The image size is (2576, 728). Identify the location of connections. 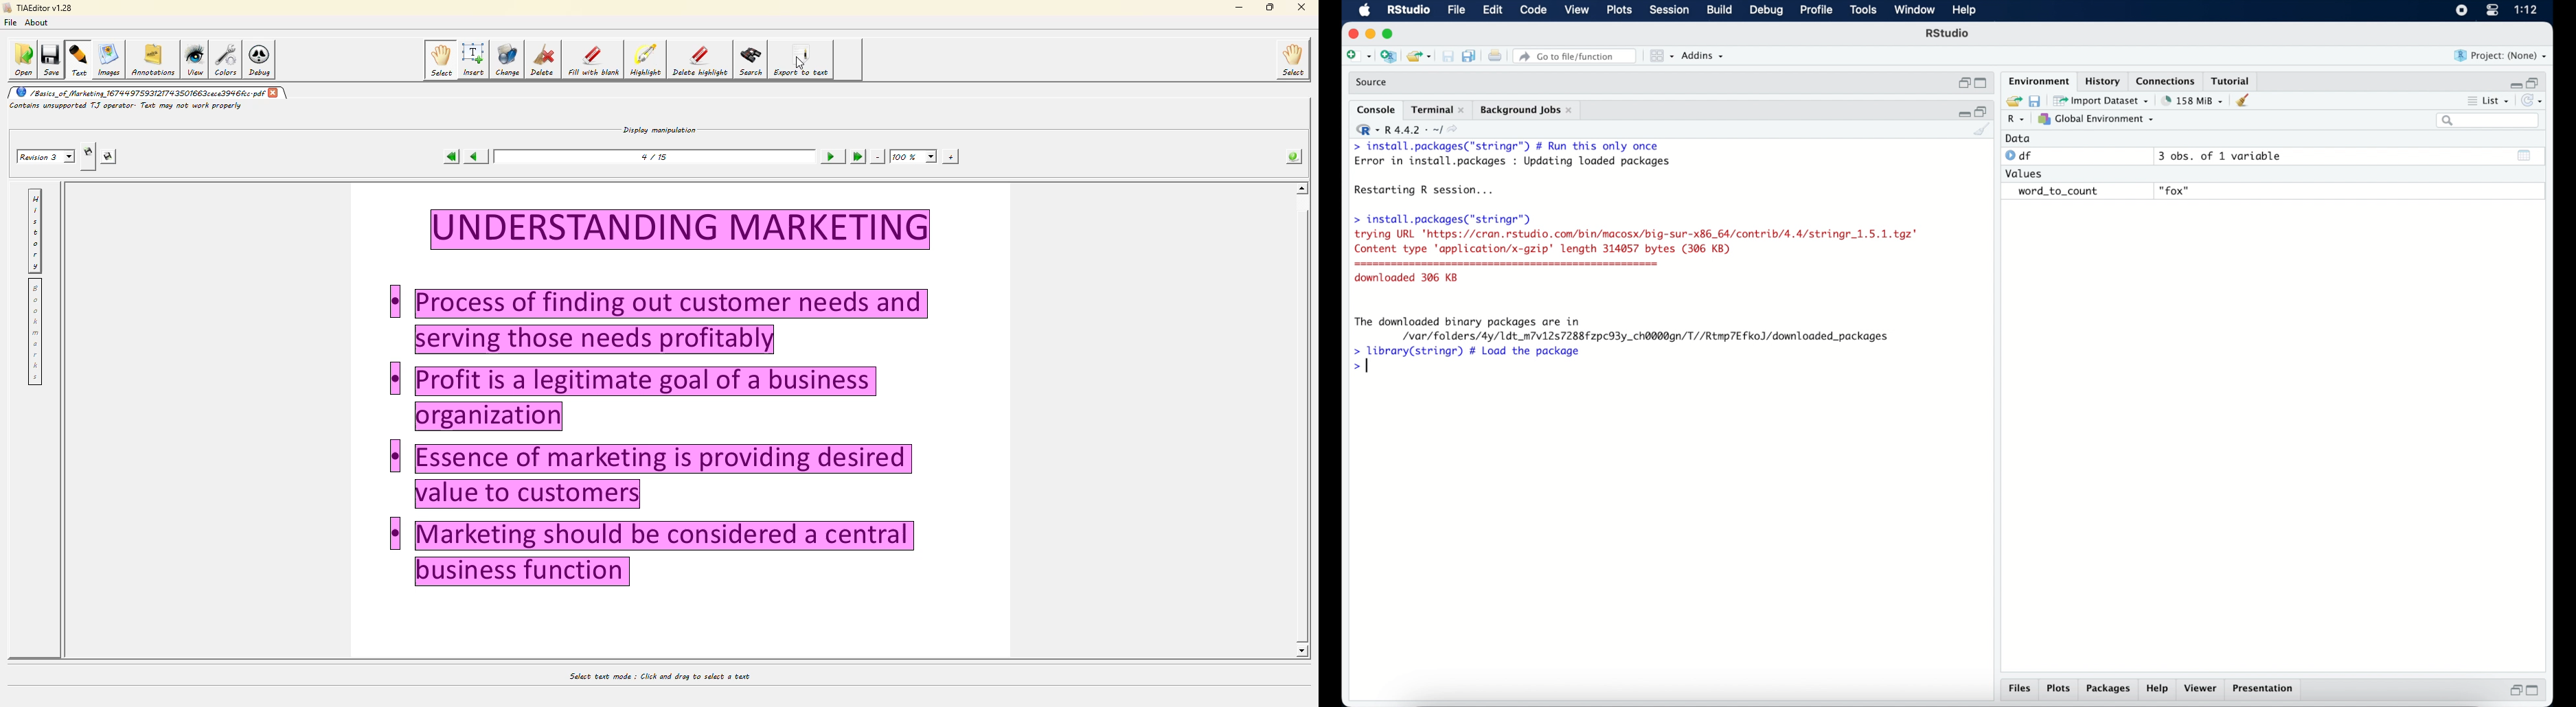
(2167, 80).